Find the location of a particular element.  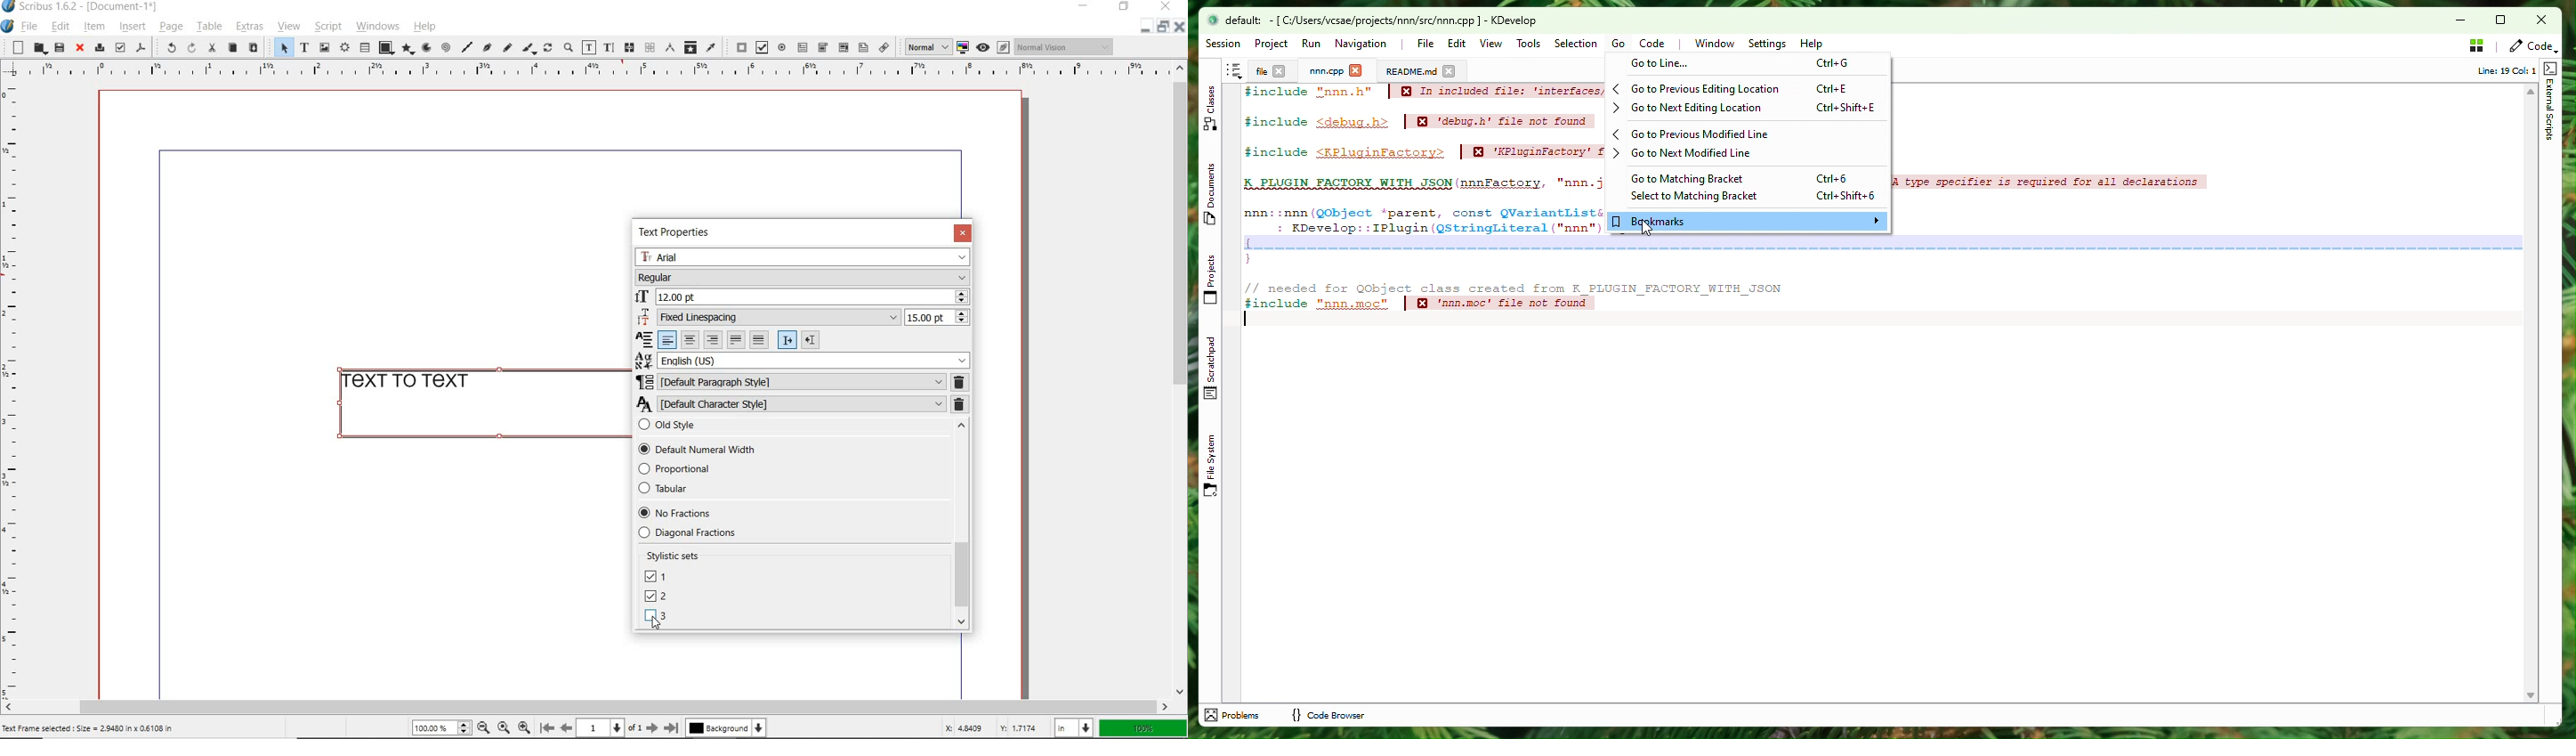

Documents is located at coordinates (1410, 71).